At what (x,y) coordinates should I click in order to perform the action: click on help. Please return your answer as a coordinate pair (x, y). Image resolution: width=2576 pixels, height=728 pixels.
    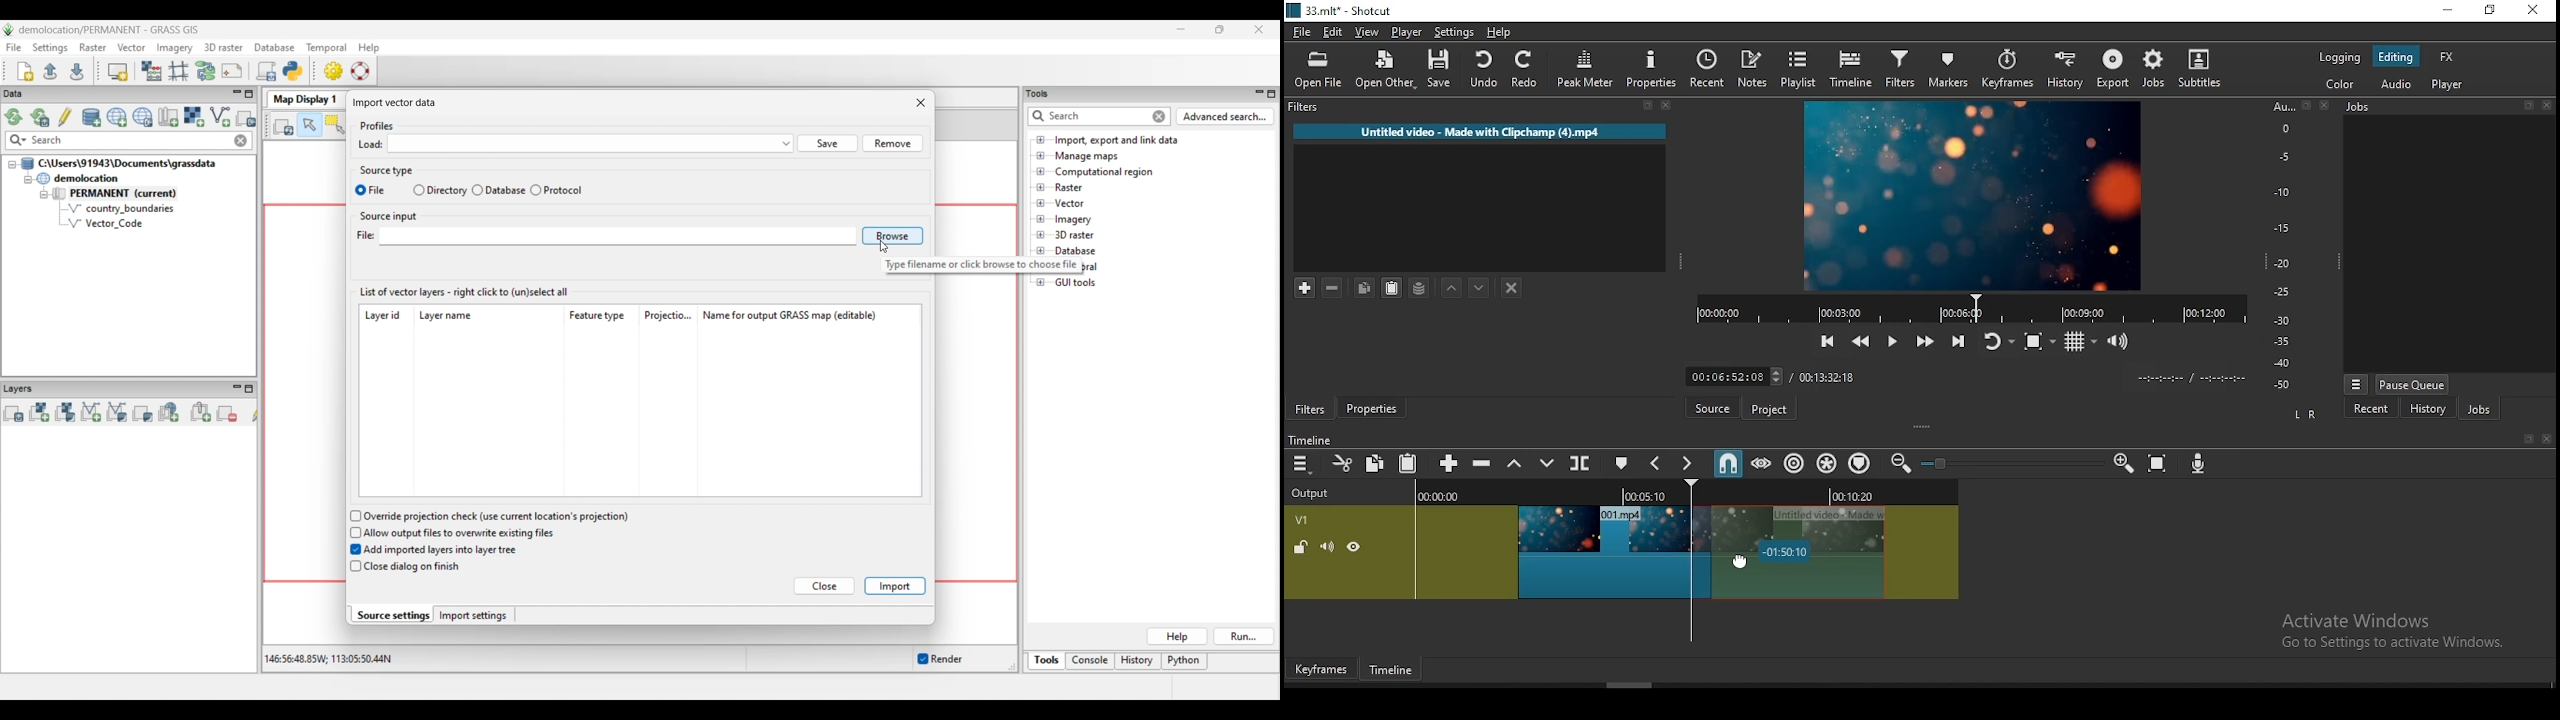
    Looking at the image, I should click on (1499, 30).